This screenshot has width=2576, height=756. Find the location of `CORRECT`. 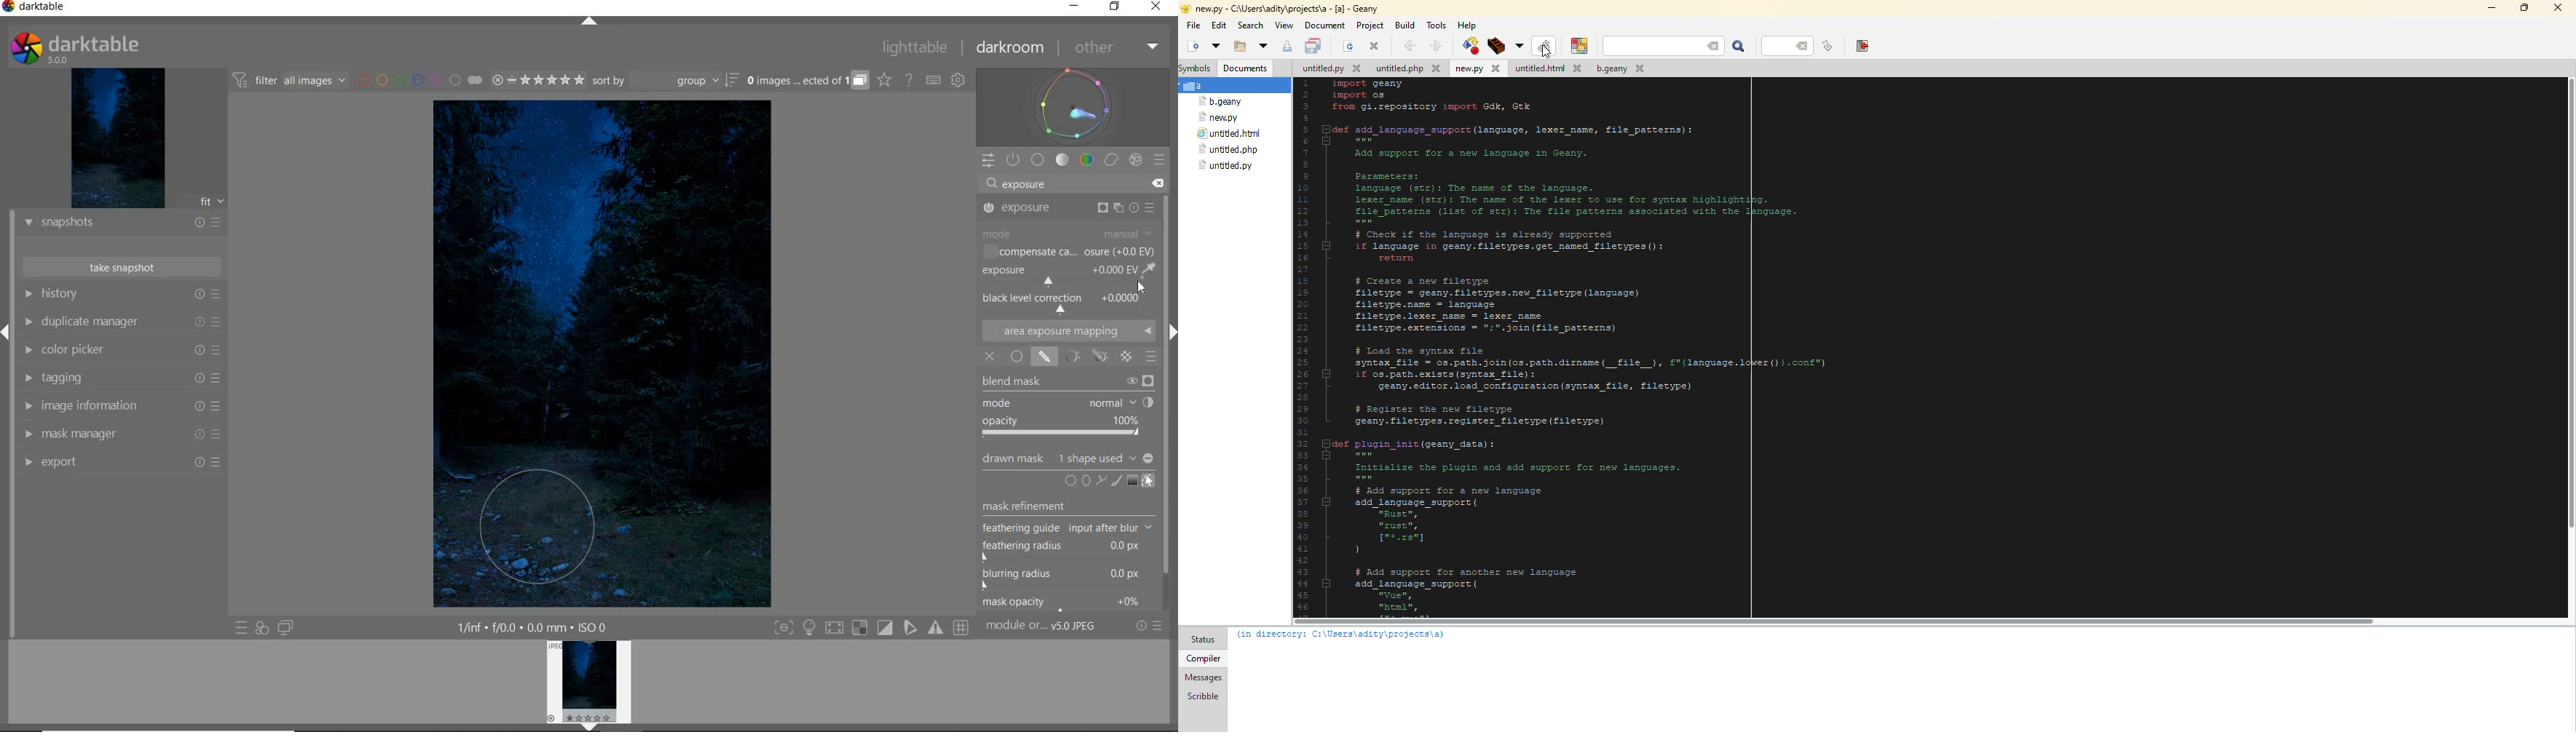

CORRECT is located at coordinates (1113, 159).